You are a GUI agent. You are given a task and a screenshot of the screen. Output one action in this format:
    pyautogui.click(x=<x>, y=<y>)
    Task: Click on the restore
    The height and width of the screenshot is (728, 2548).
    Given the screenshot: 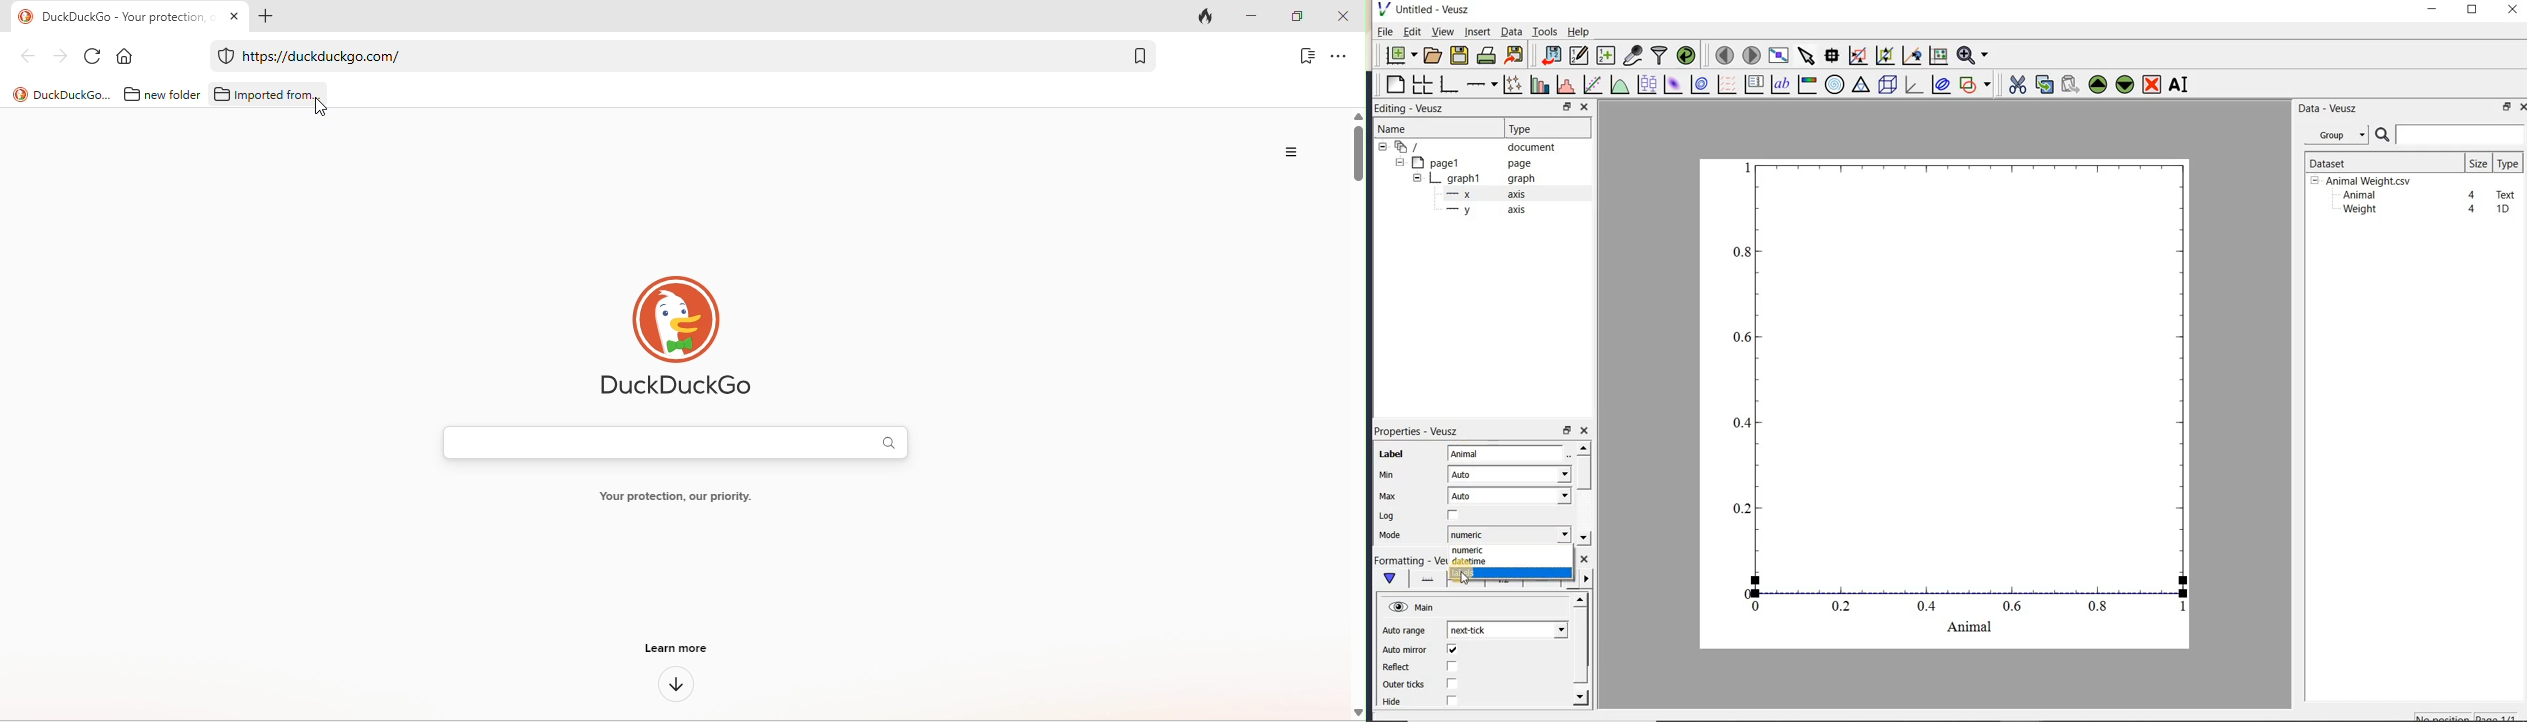 What is the action you would take?
    pyautogui.click(x=1566, y=431)
    